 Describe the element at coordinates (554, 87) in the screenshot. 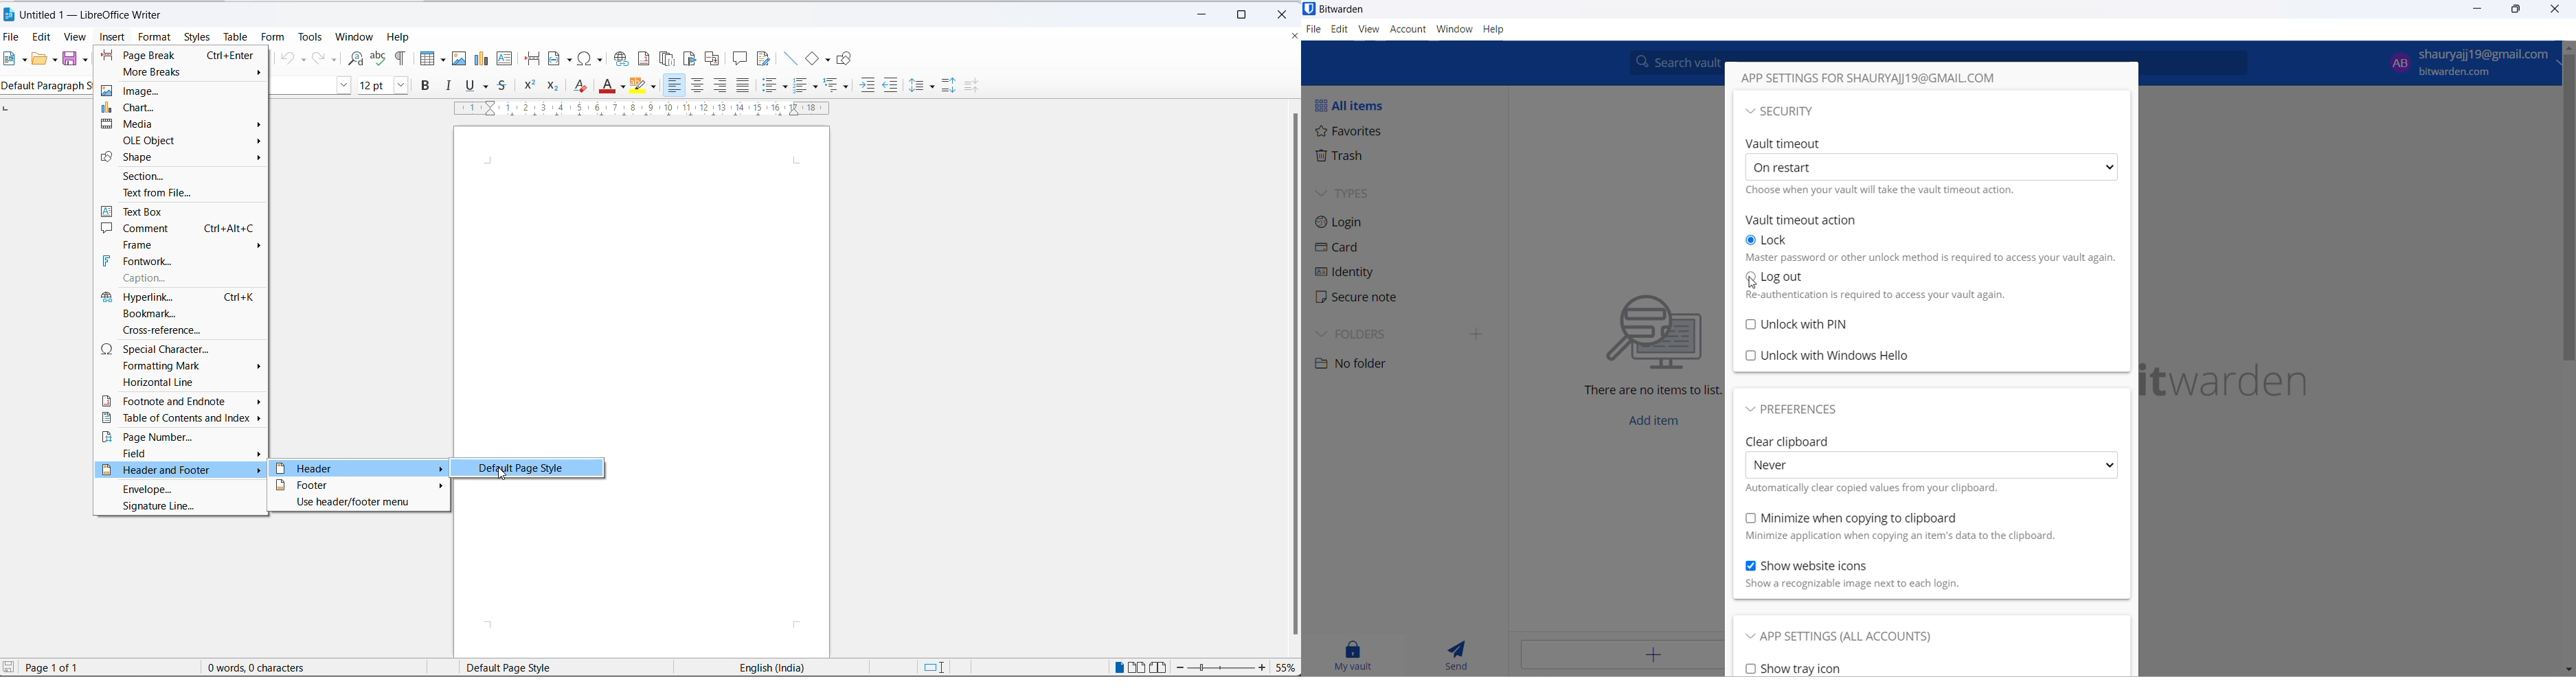

I see `subscript` at that location.